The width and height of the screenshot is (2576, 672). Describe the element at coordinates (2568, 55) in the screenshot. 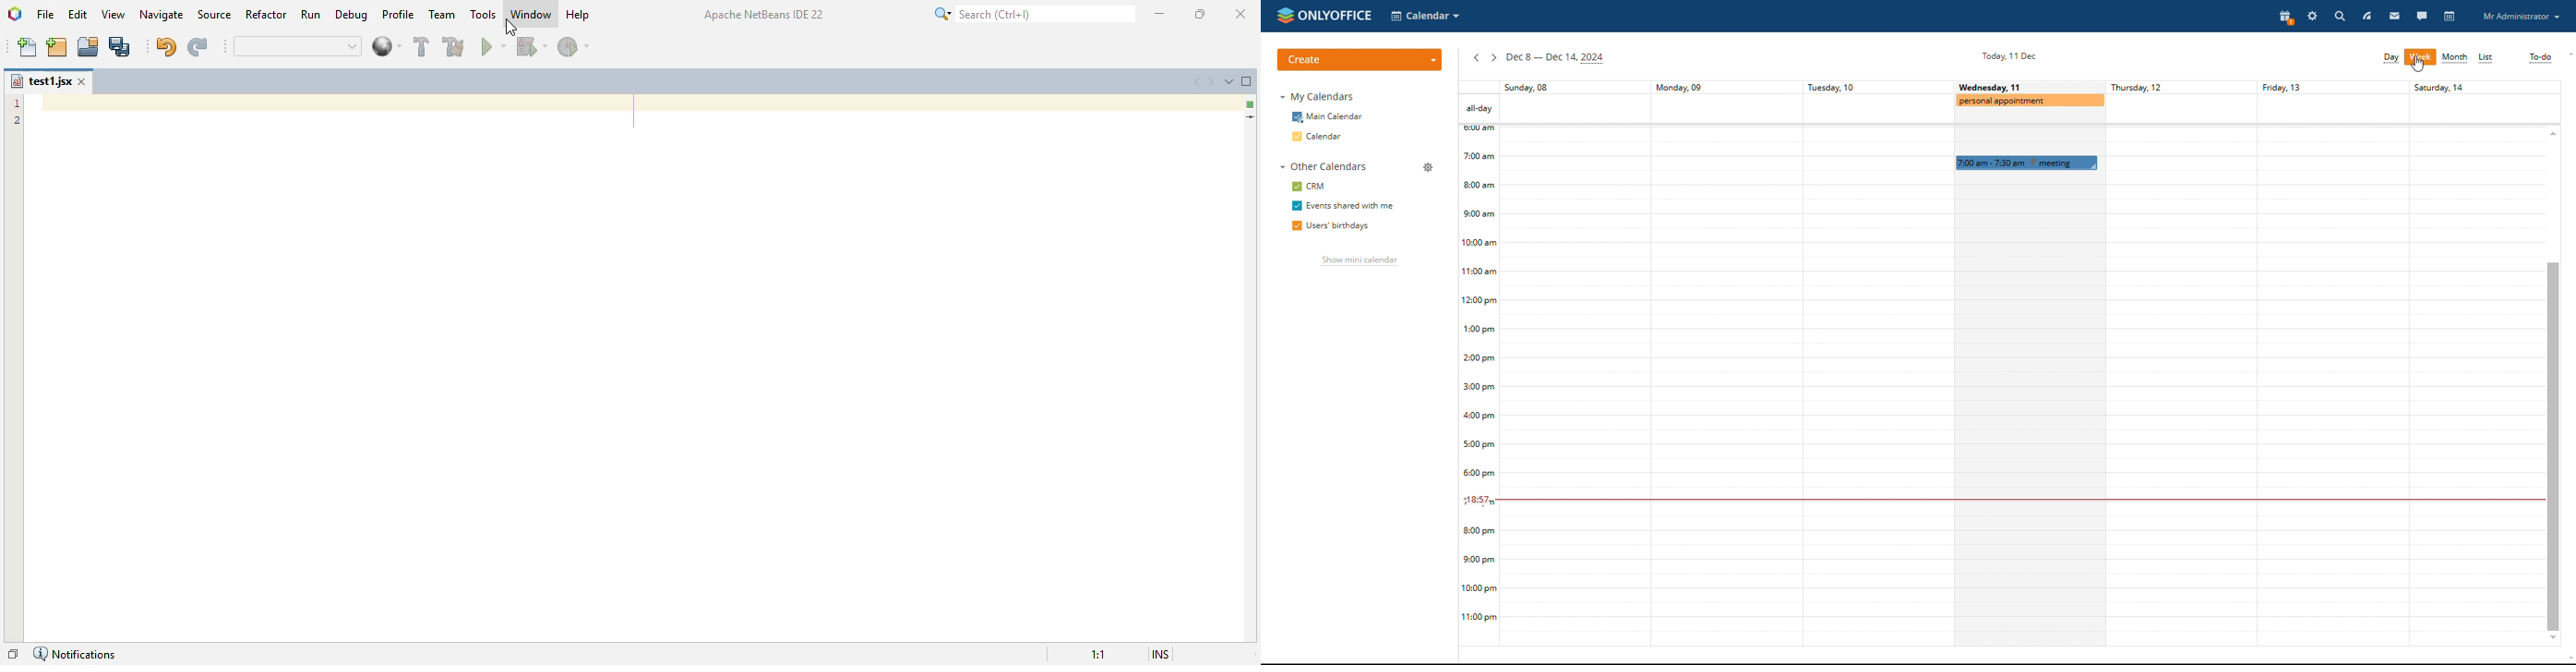

I see `scroll up` at that location.